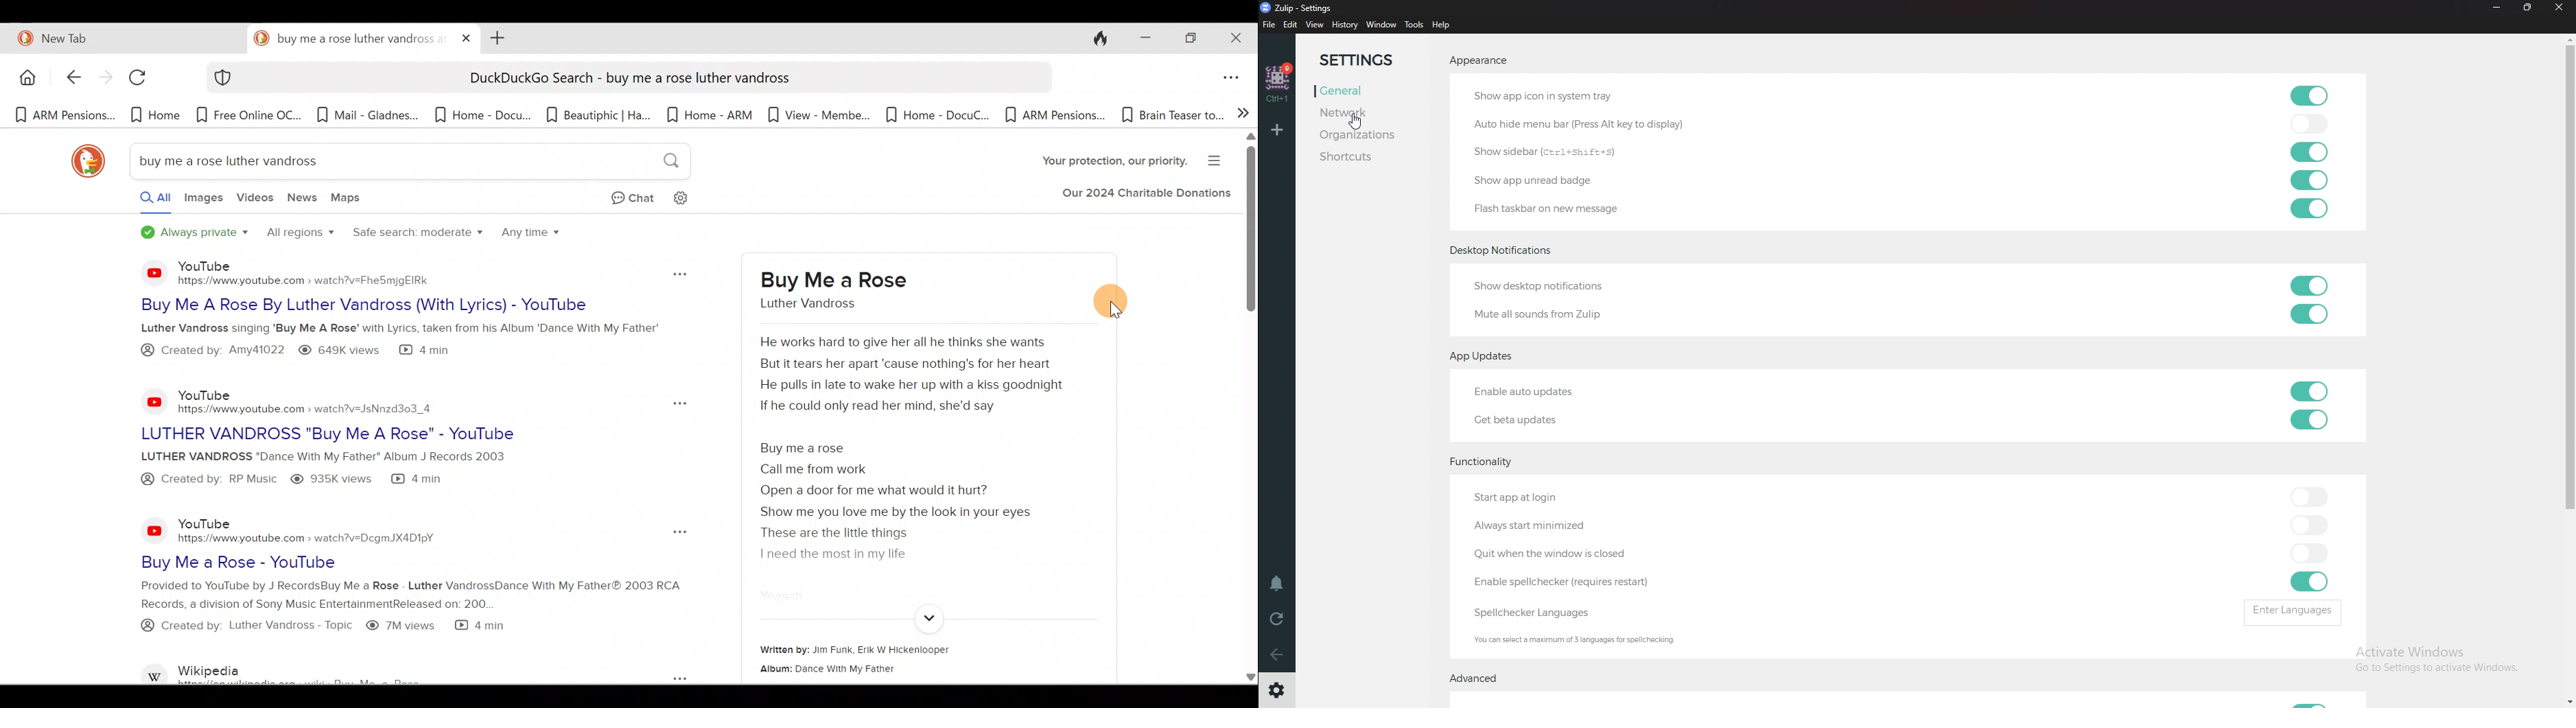 The height and width of the screenshot is (728, 2576). What do you see at coordinates (628, 80) in the screenshot?
I see `DuckDuckGo Search - buy me a rose luther vandross` at bounding box center [628, 80].